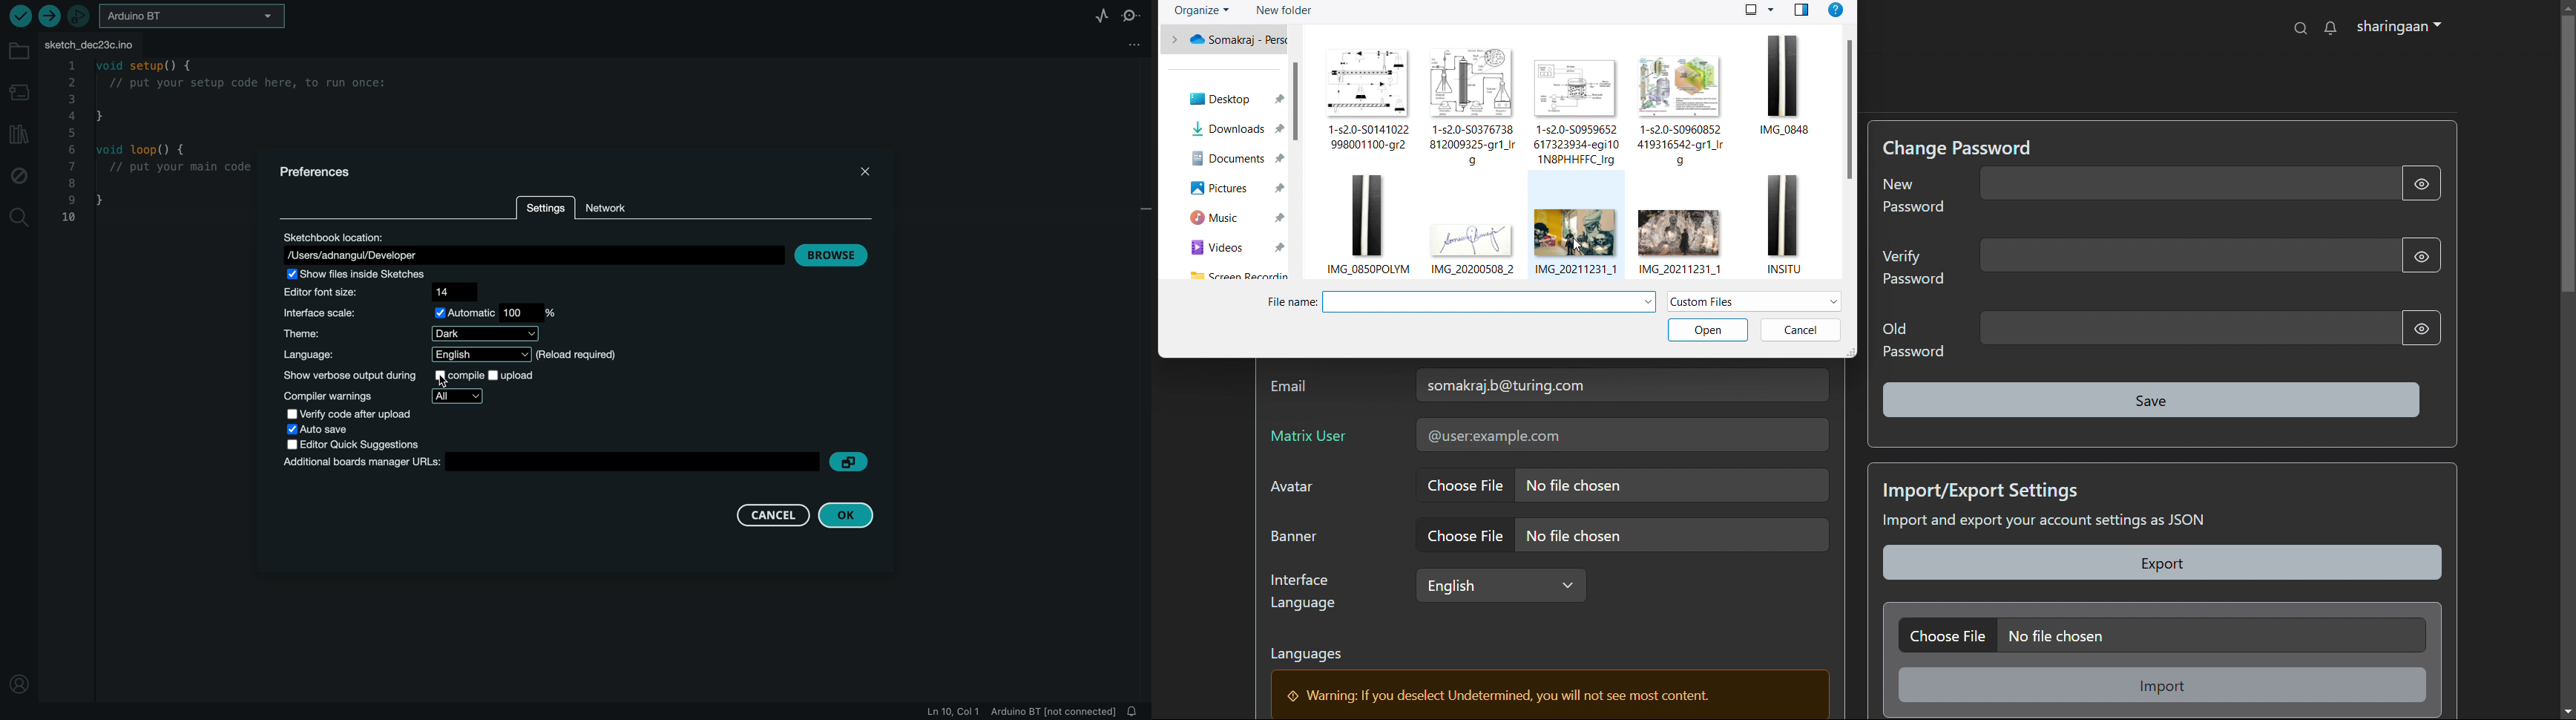  I want to click on image 4, so click(1684, 113).